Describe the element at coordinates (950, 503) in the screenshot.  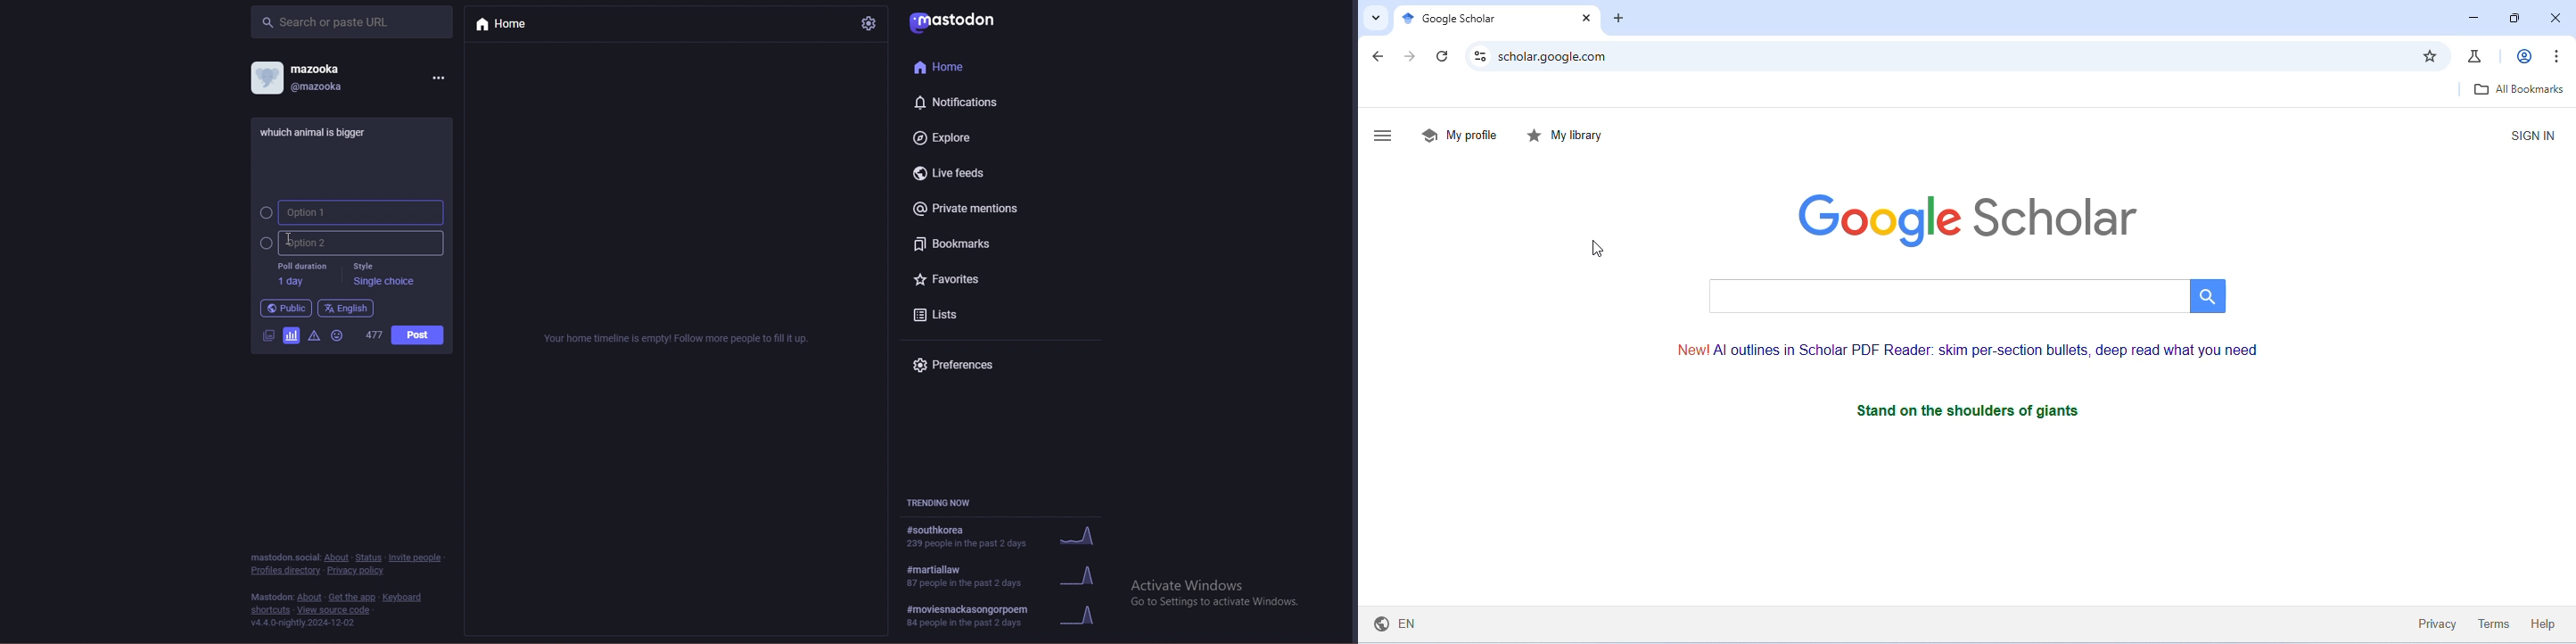
I see `trending now` at that location.